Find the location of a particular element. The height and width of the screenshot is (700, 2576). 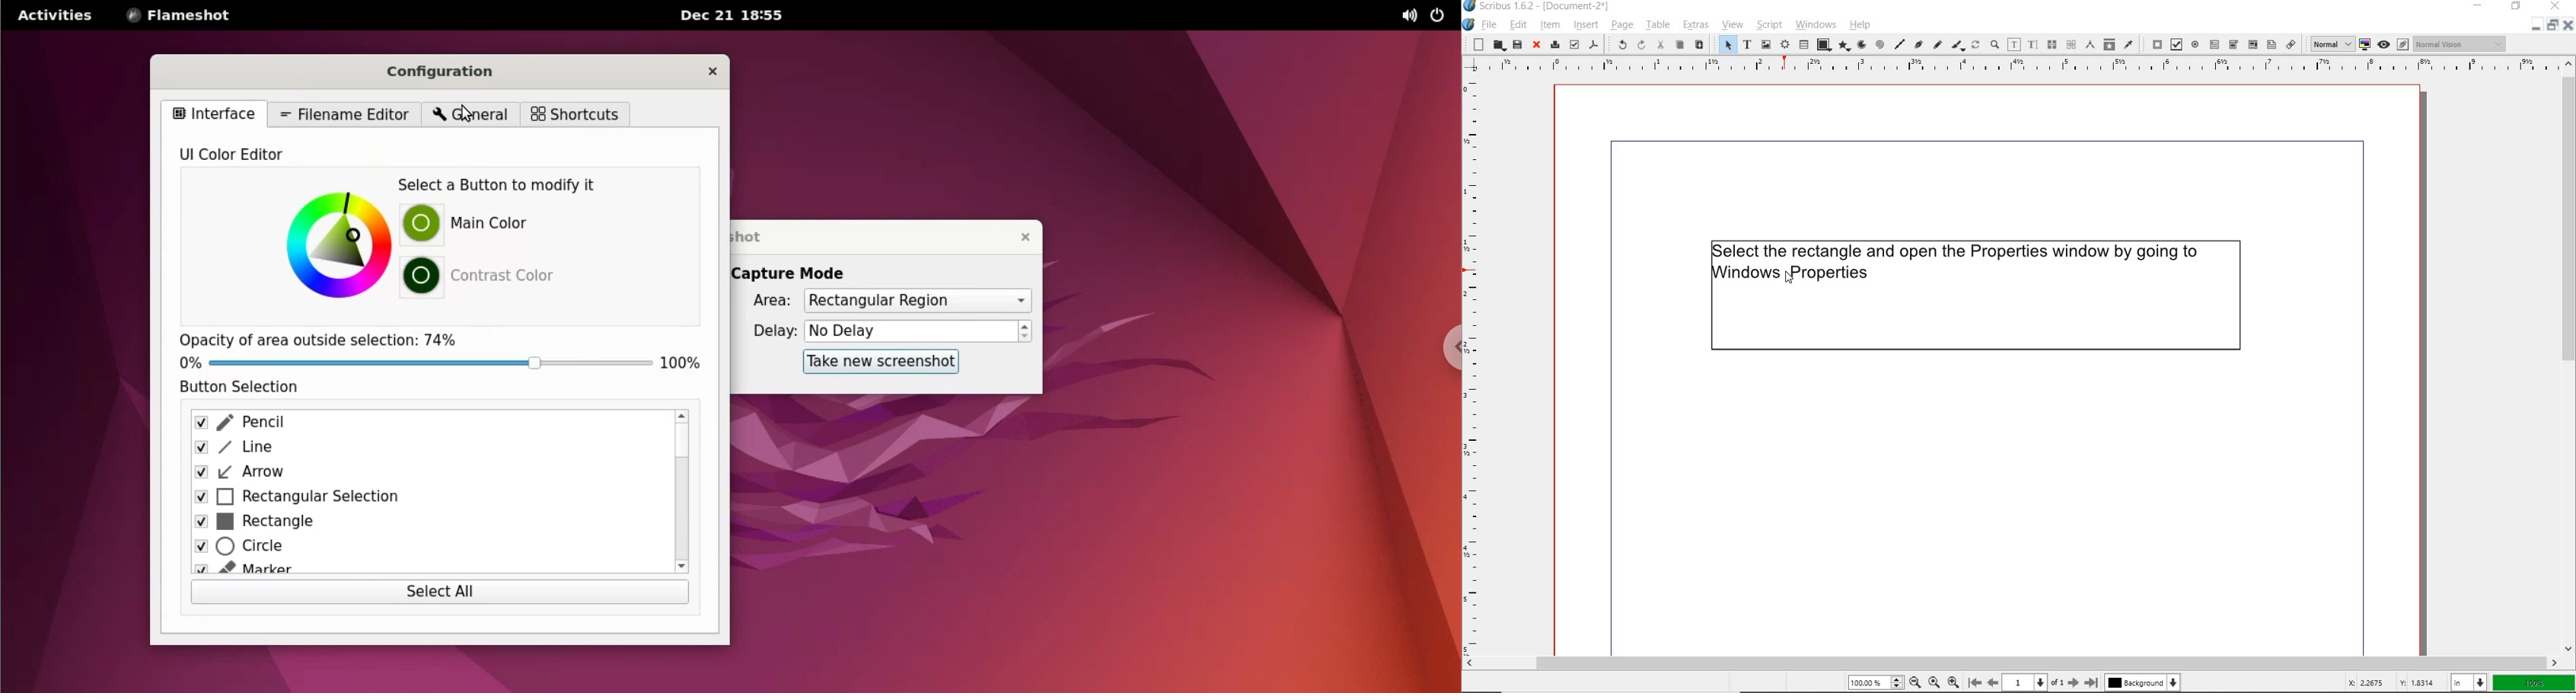

contrast color is located at coordinates (508, 273).